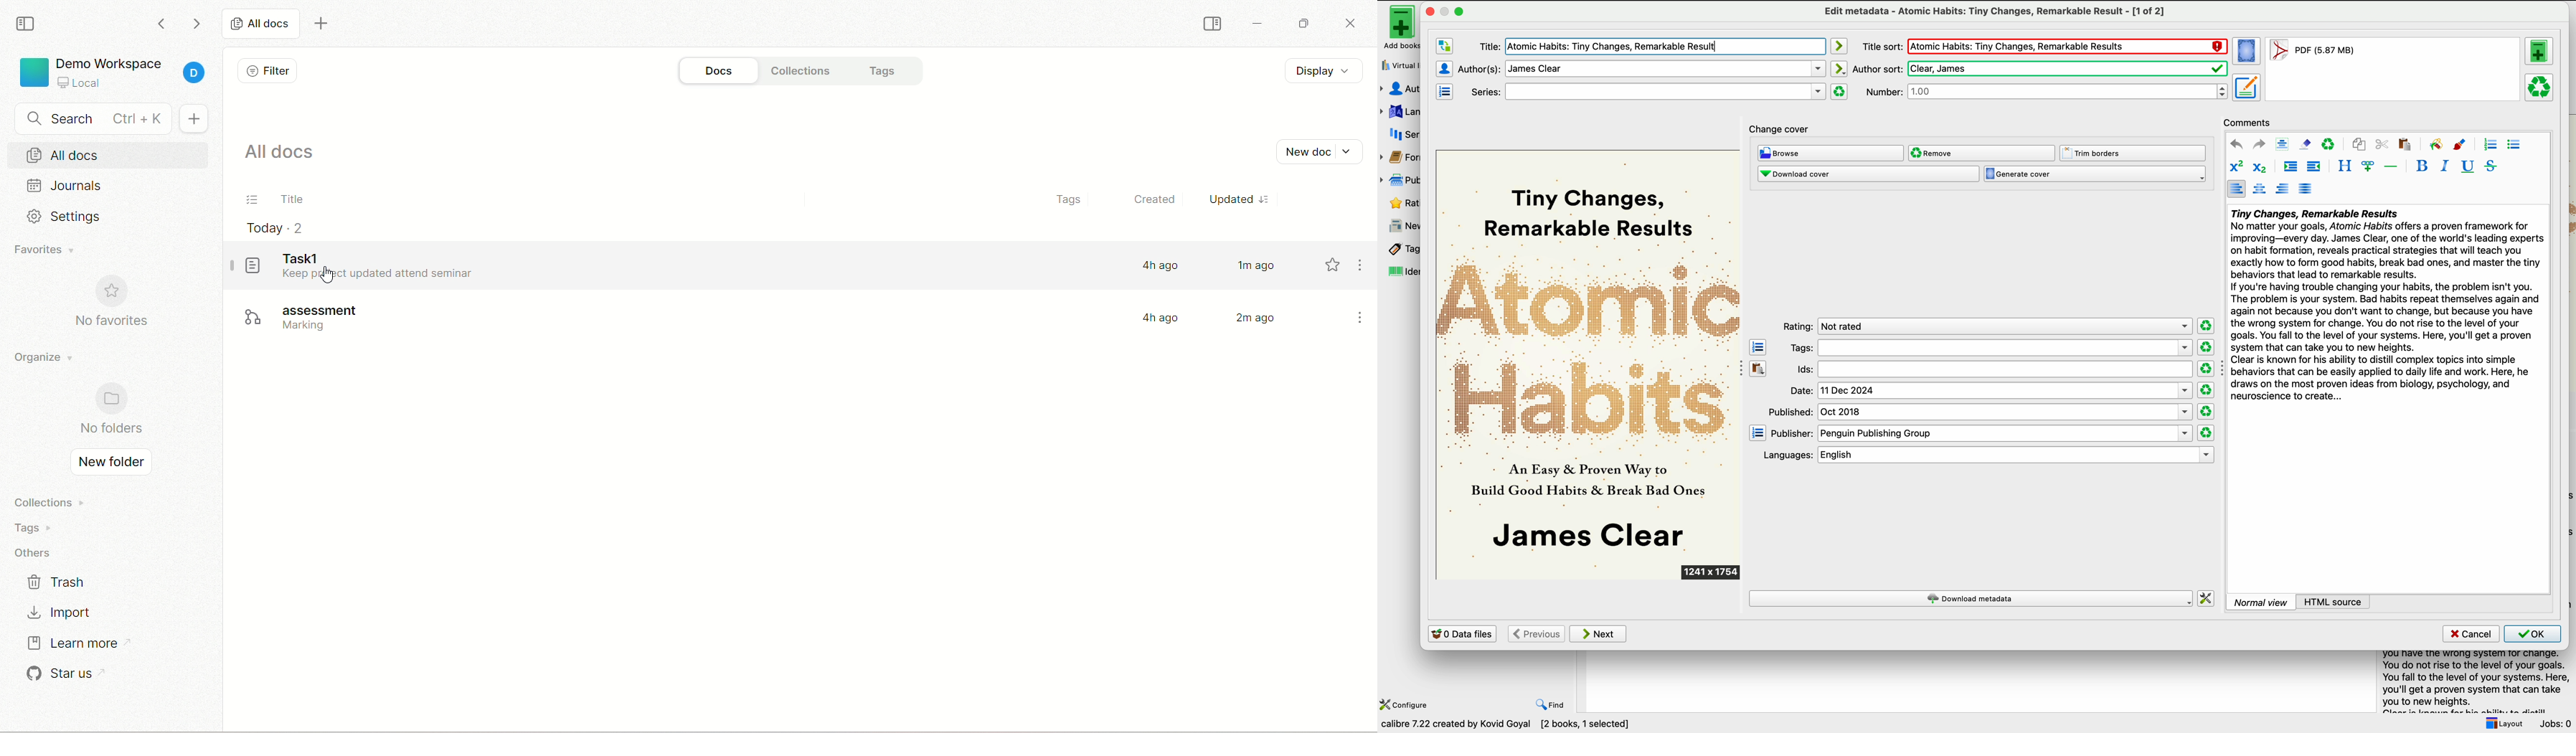 Image resolution: width=2576 pixels, height=756 pixels. Describe the element at coordinates (49, 356) in the screenshot. I see `organize` at that location.